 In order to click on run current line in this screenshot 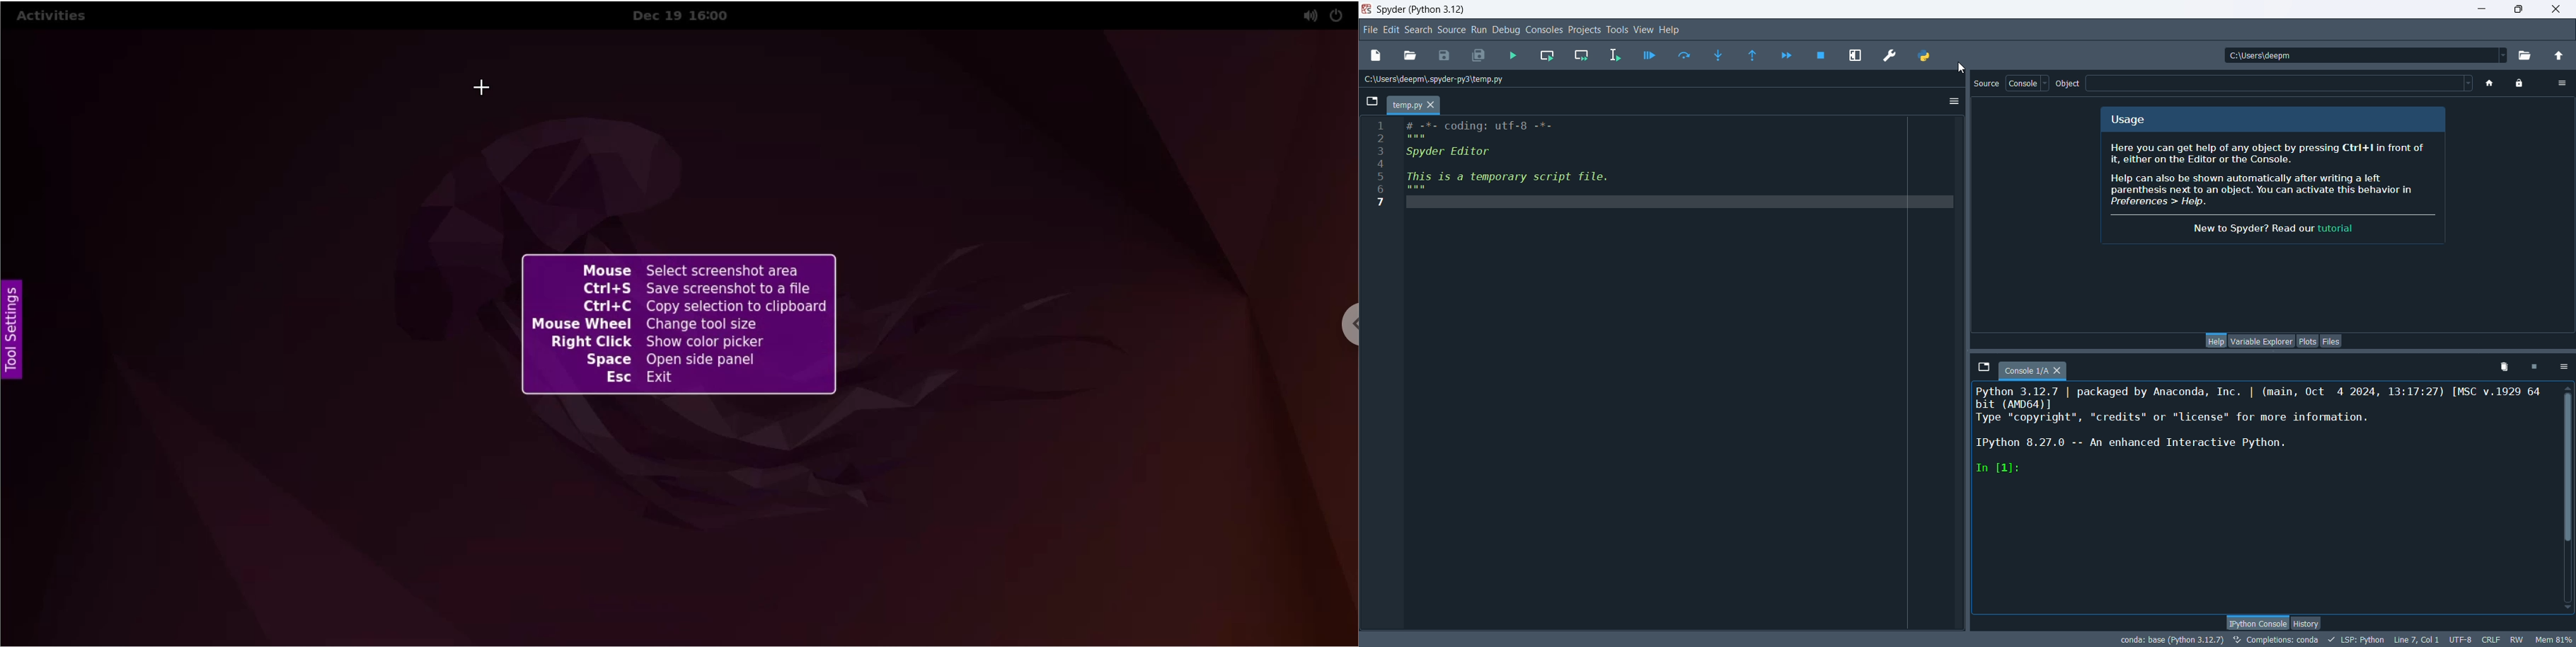, I will do `click(1684, 56)`.